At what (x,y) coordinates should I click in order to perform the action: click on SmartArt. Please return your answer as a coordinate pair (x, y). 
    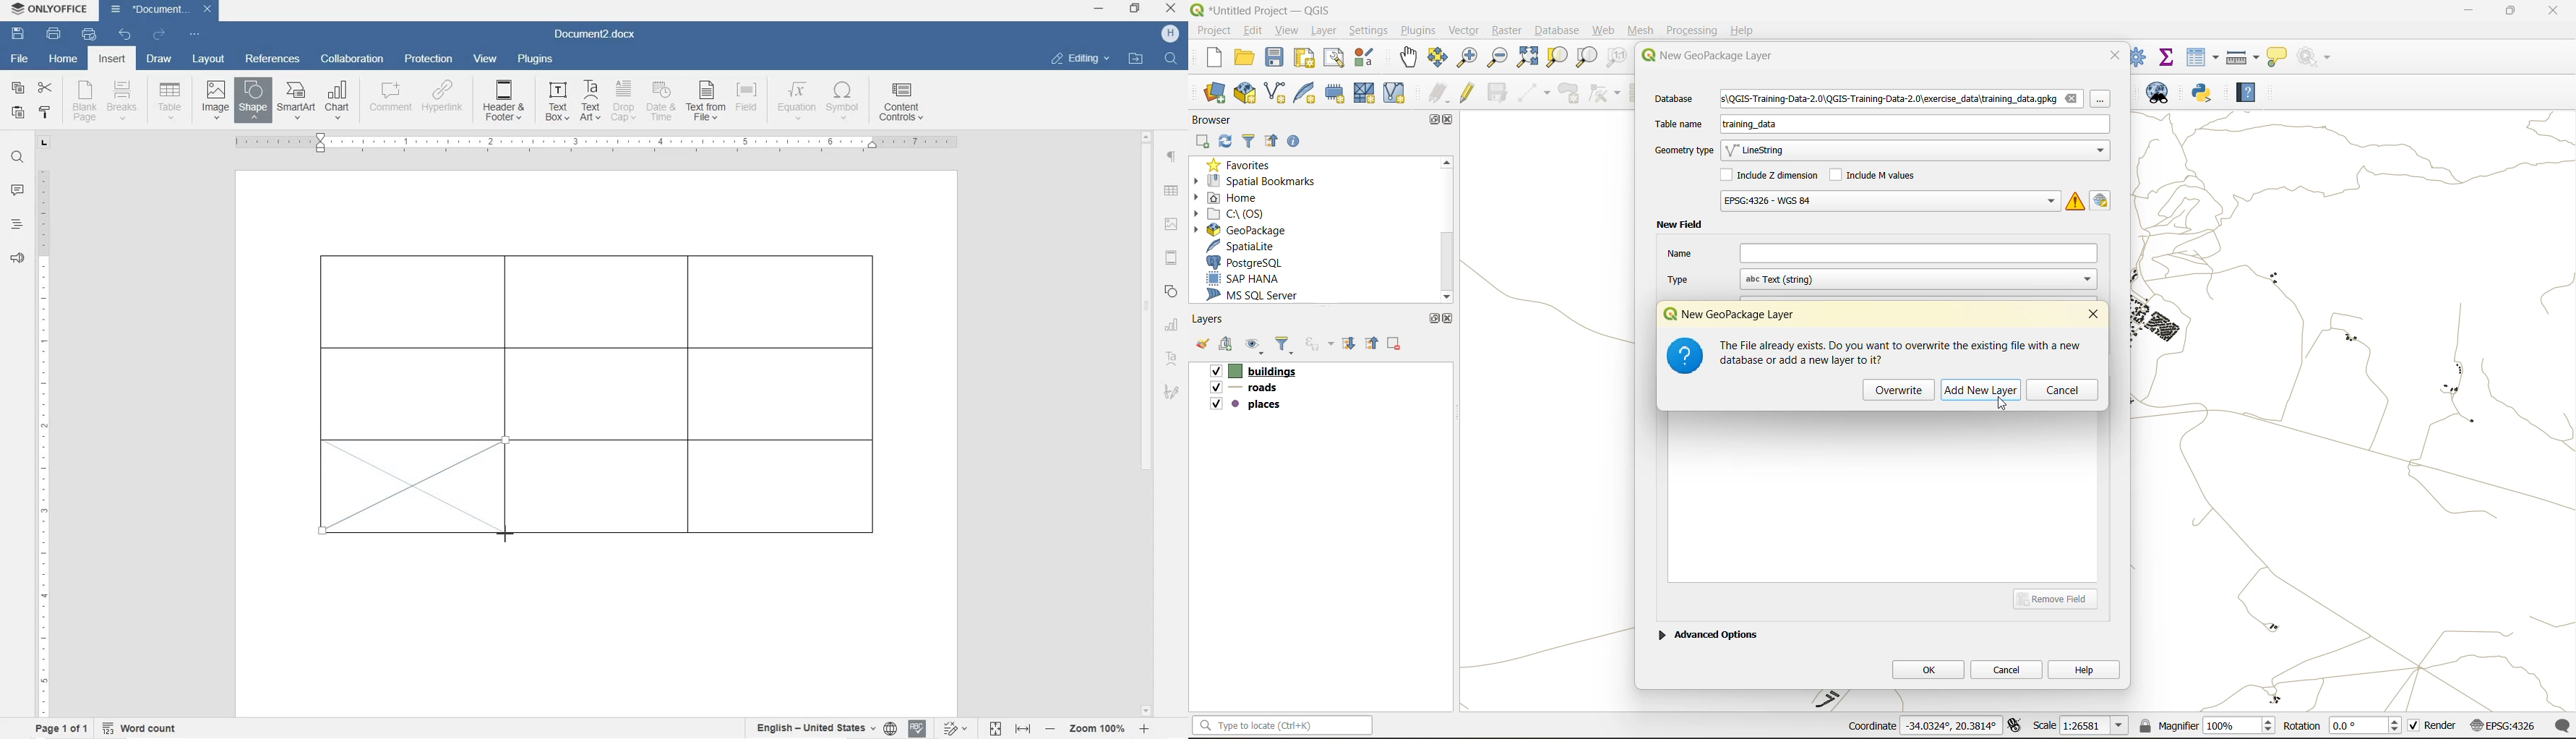
    Looking at the image, I should click on (296, 101).